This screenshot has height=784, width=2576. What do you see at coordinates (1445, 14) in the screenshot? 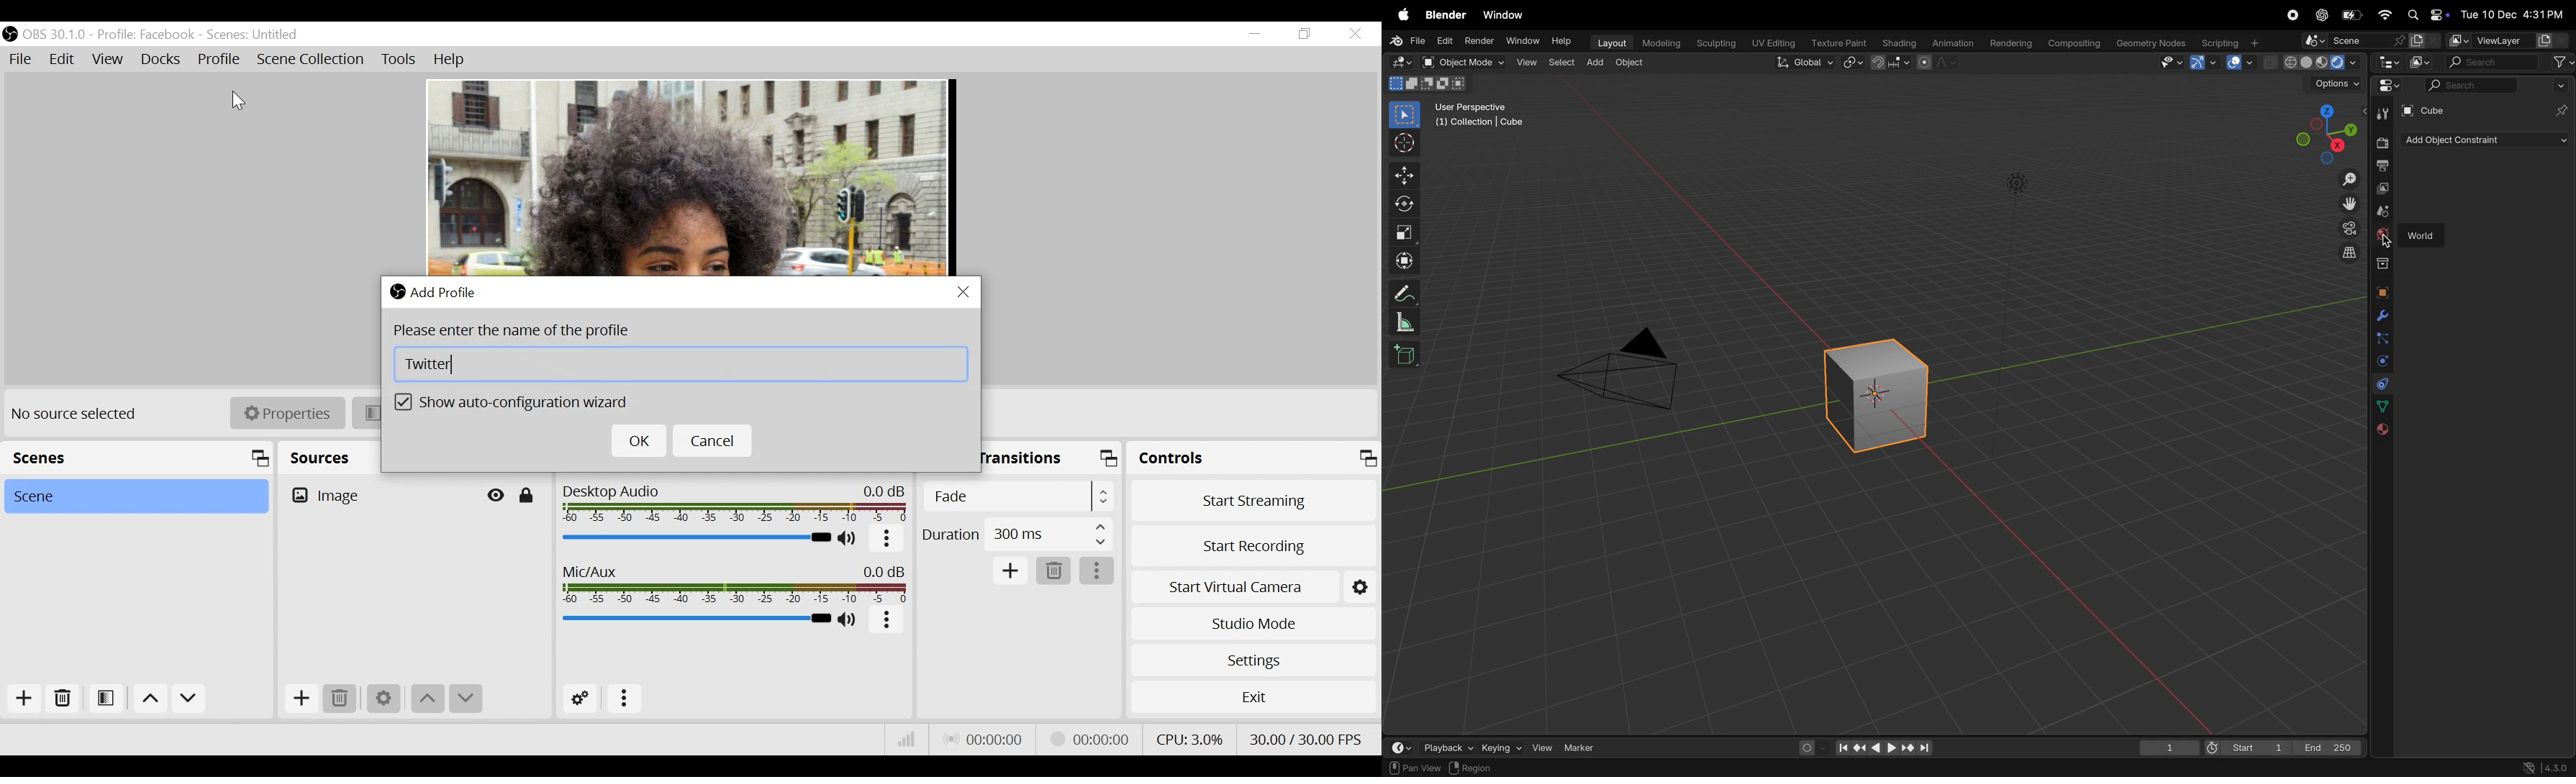
I see `Blender` at bounding box center [1445, 14].